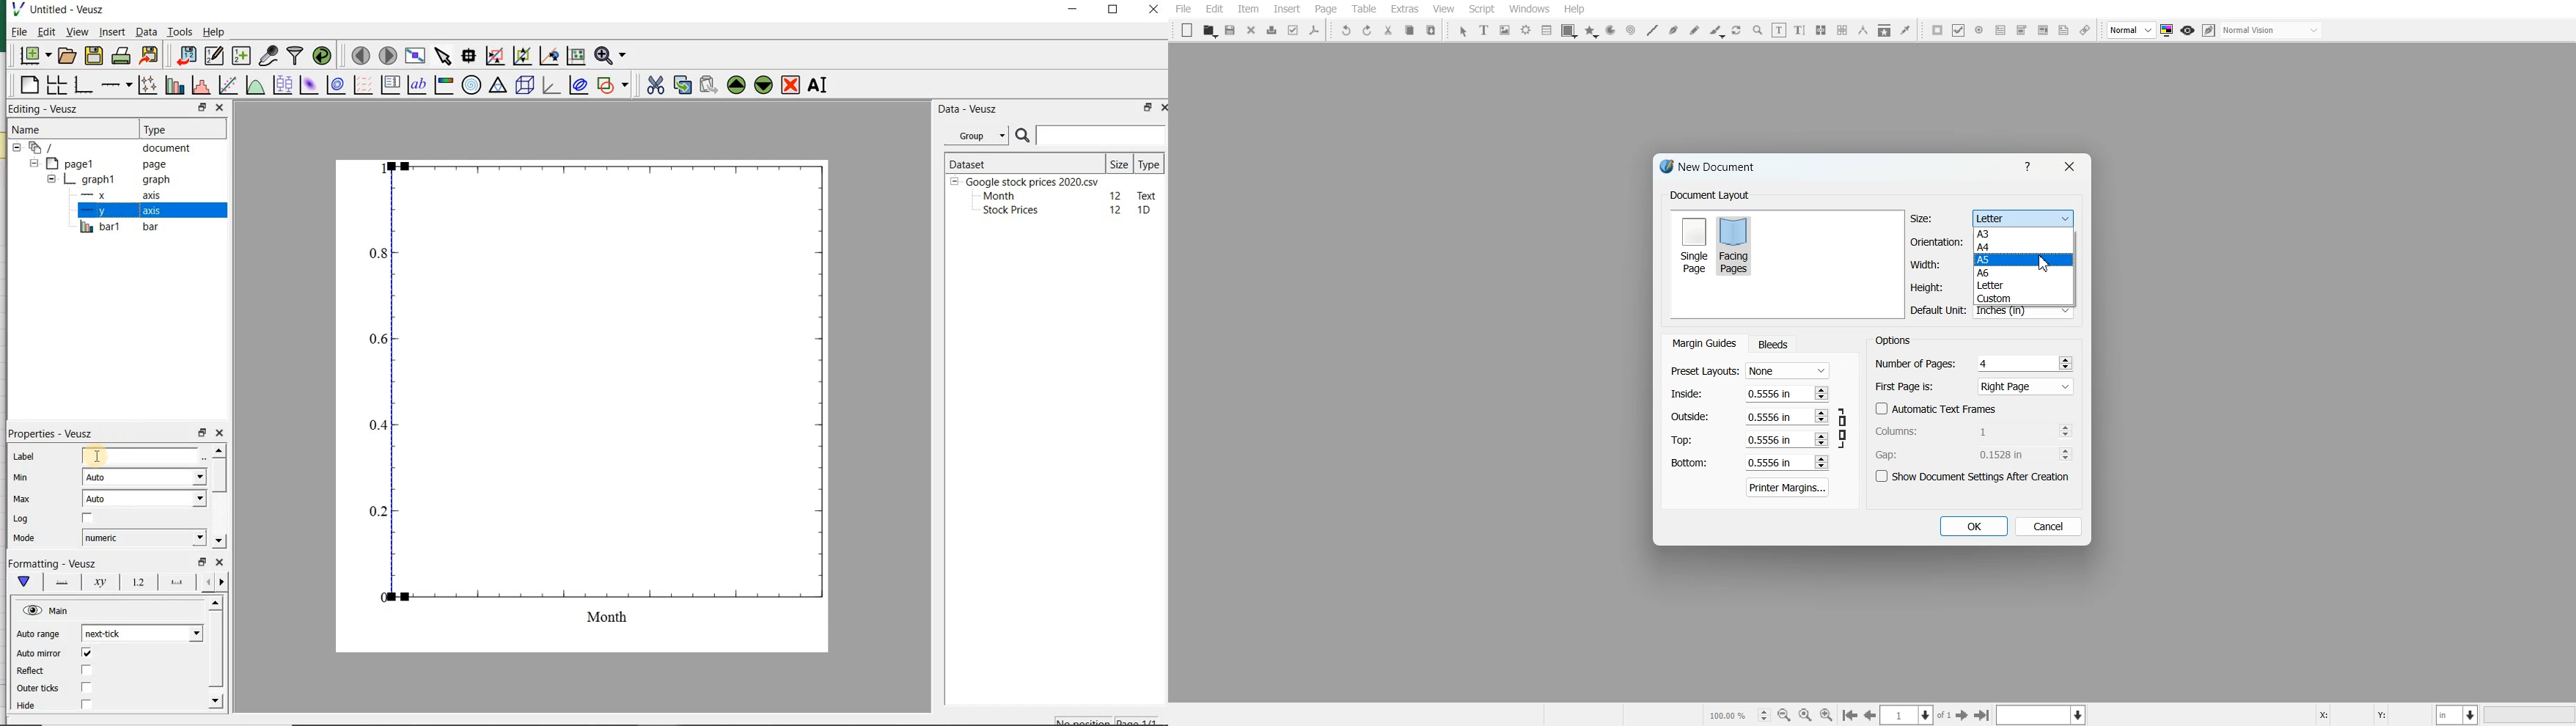 This screenshot has width=2576, height=728. What do you see at coordinates (1827, 714) in the screenshot?
I see `Zoom In` at bounding box center [1827, 714].